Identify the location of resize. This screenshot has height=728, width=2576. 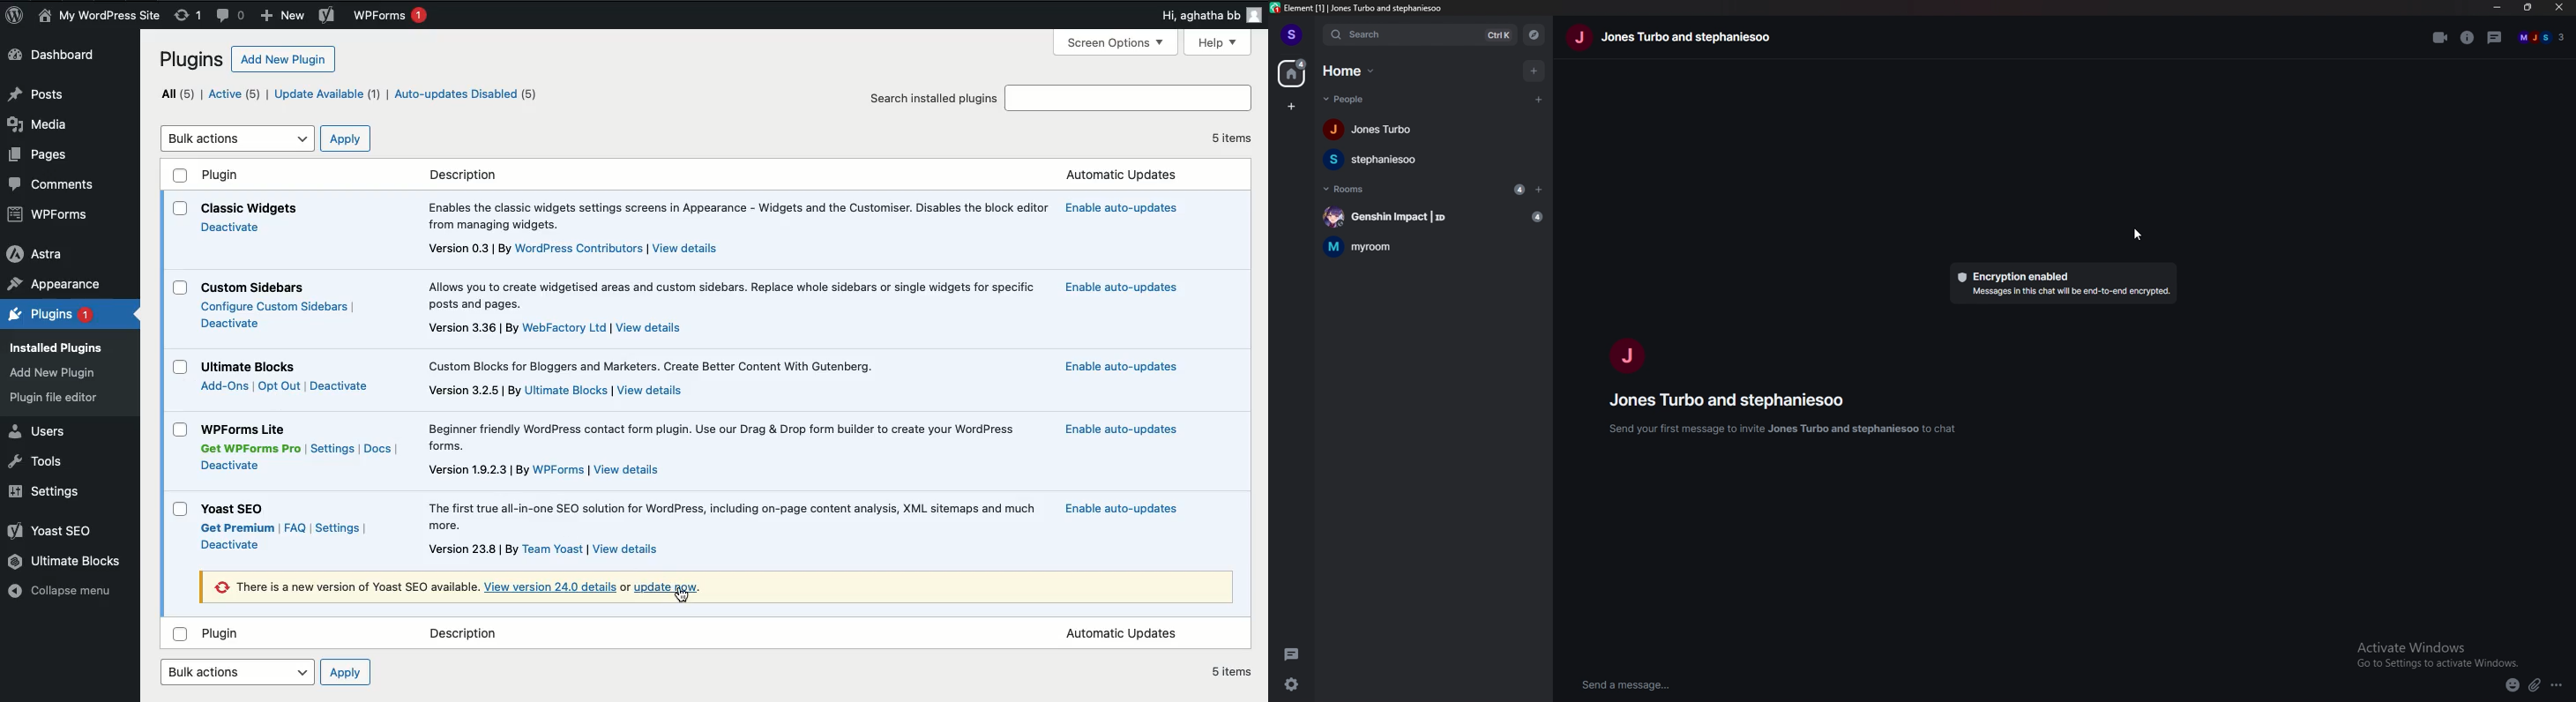
(2529, 7).